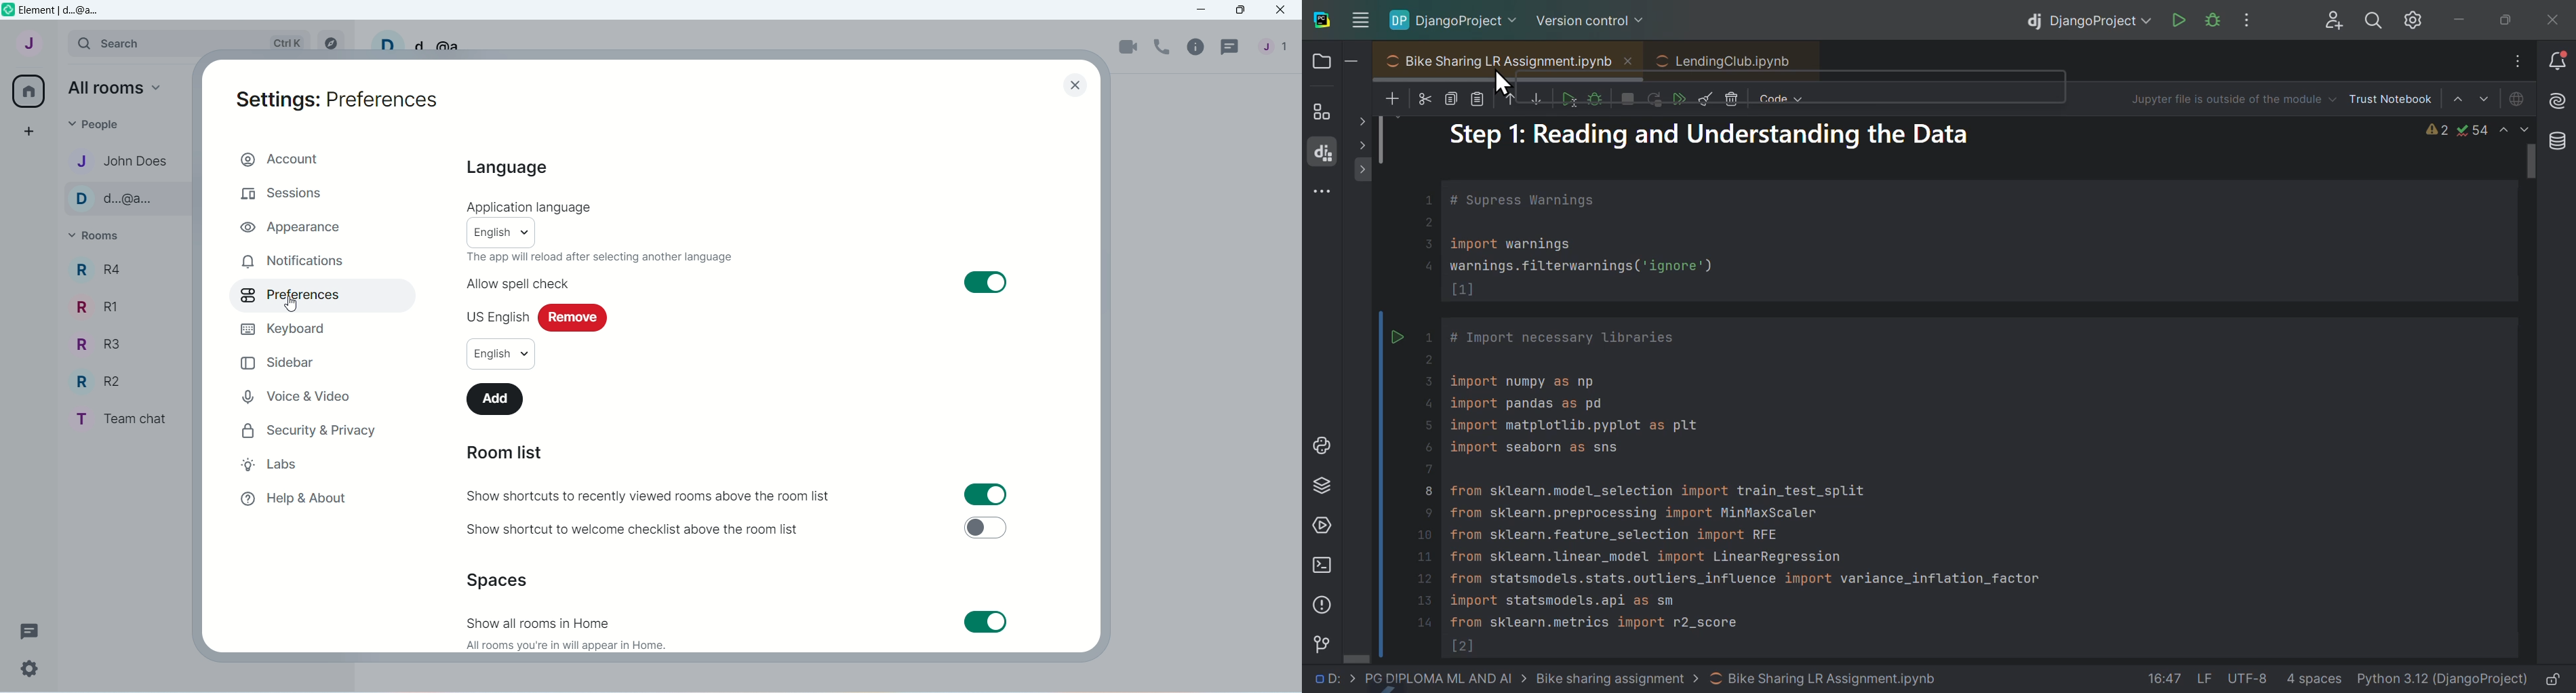  What do you see at coordinates (1364, 169) in the screenshot?
I see `show` at bounding box center [1364, 169].